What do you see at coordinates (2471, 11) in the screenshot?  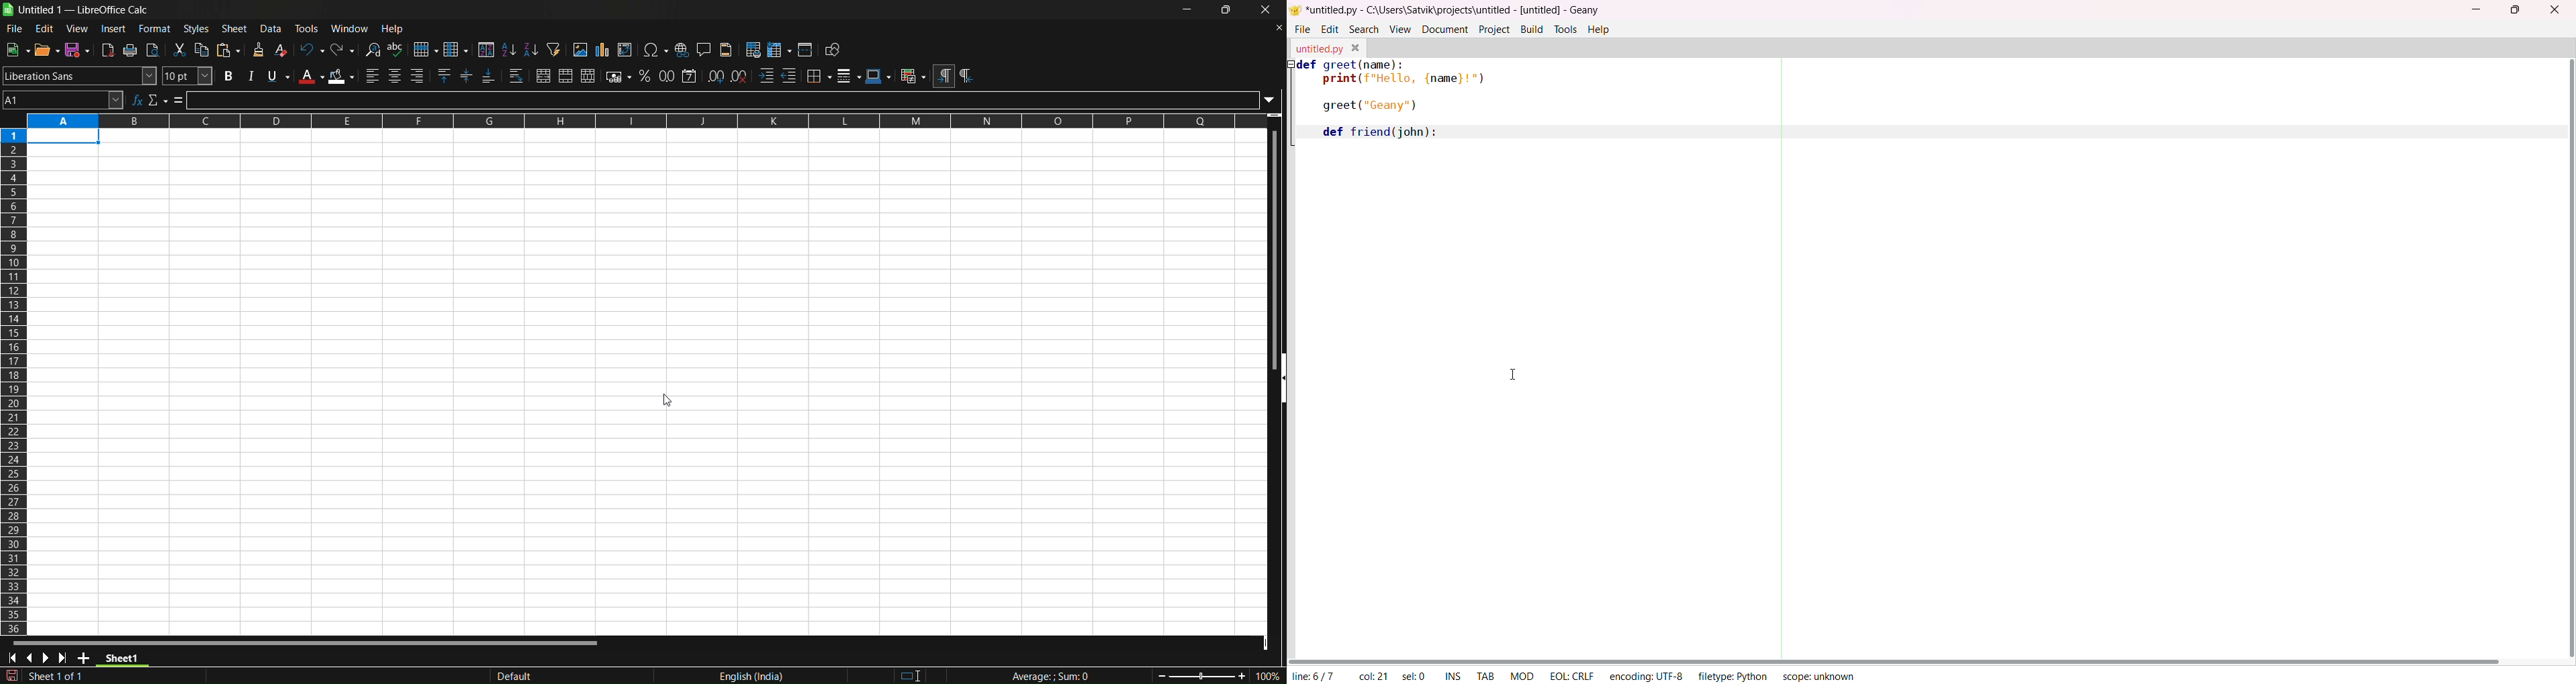 I see `minimize` at bounding box center [2471, 11].